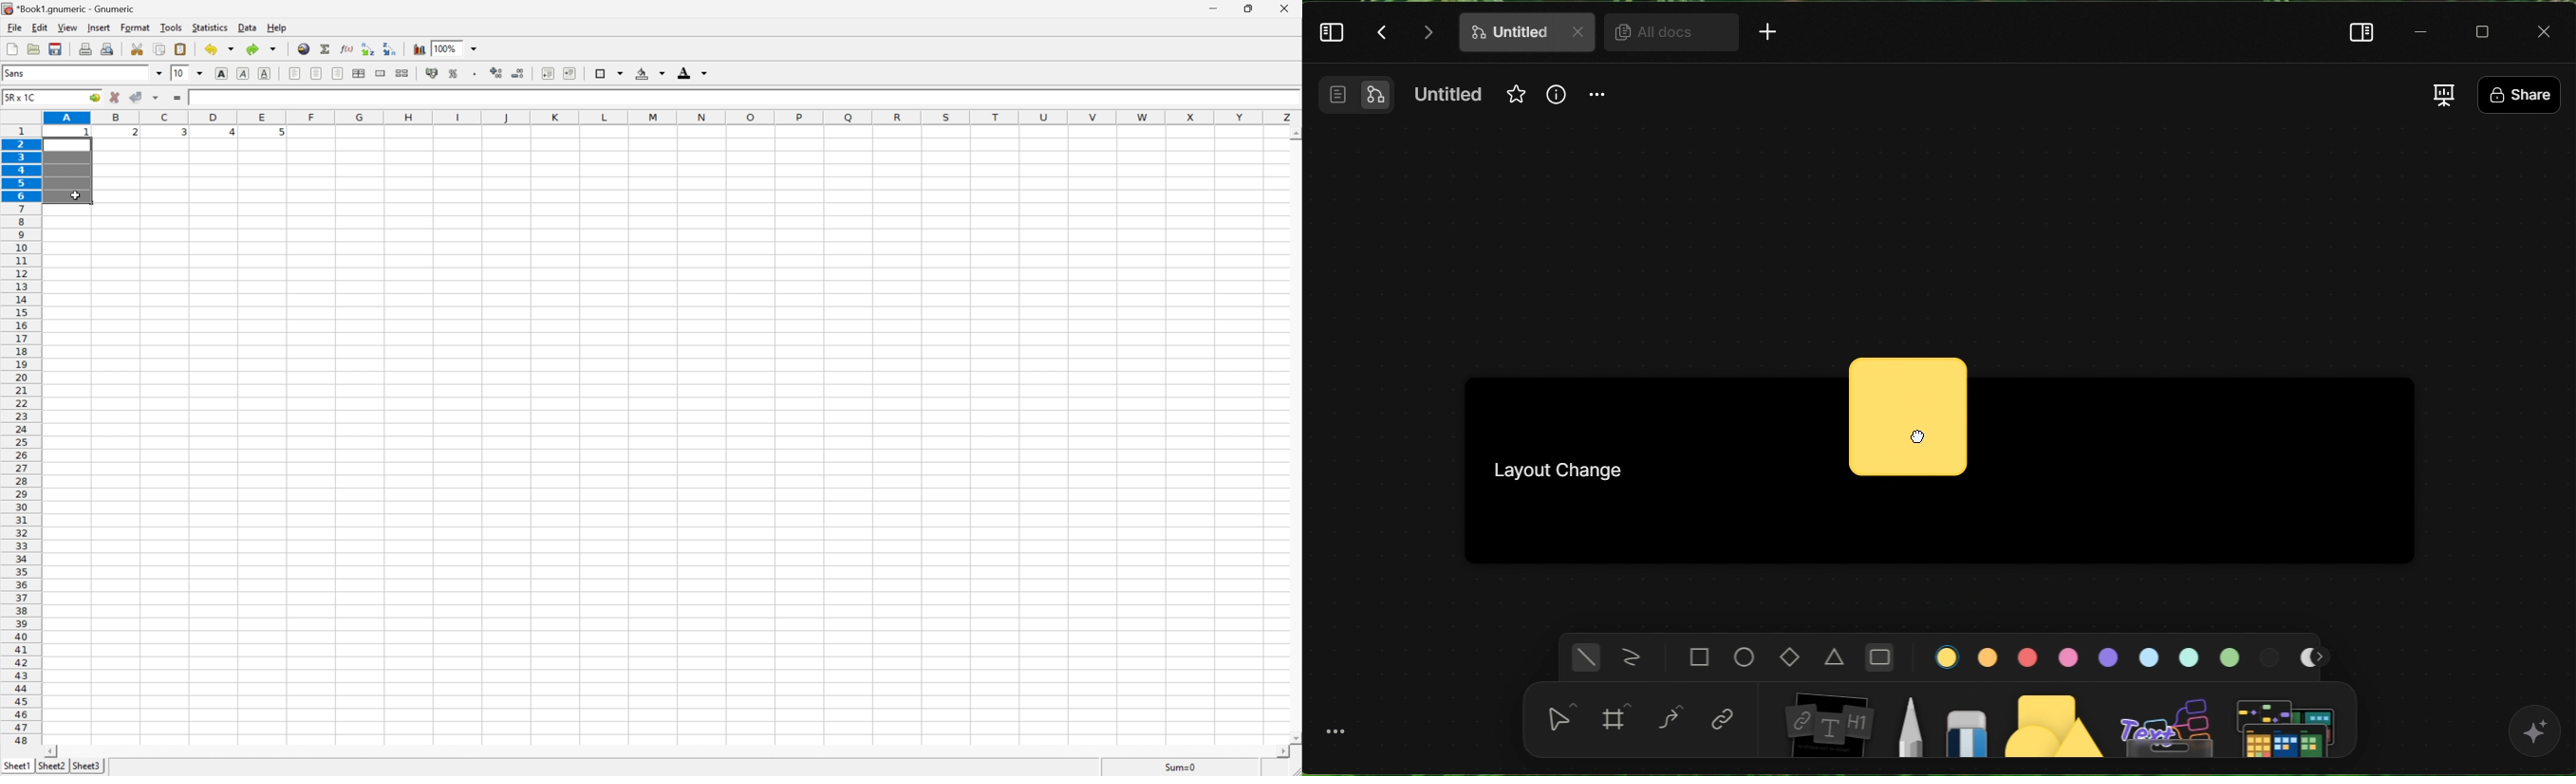 This screenshot has width=2576, height=784. I want to click on 1, so click(87, 135).